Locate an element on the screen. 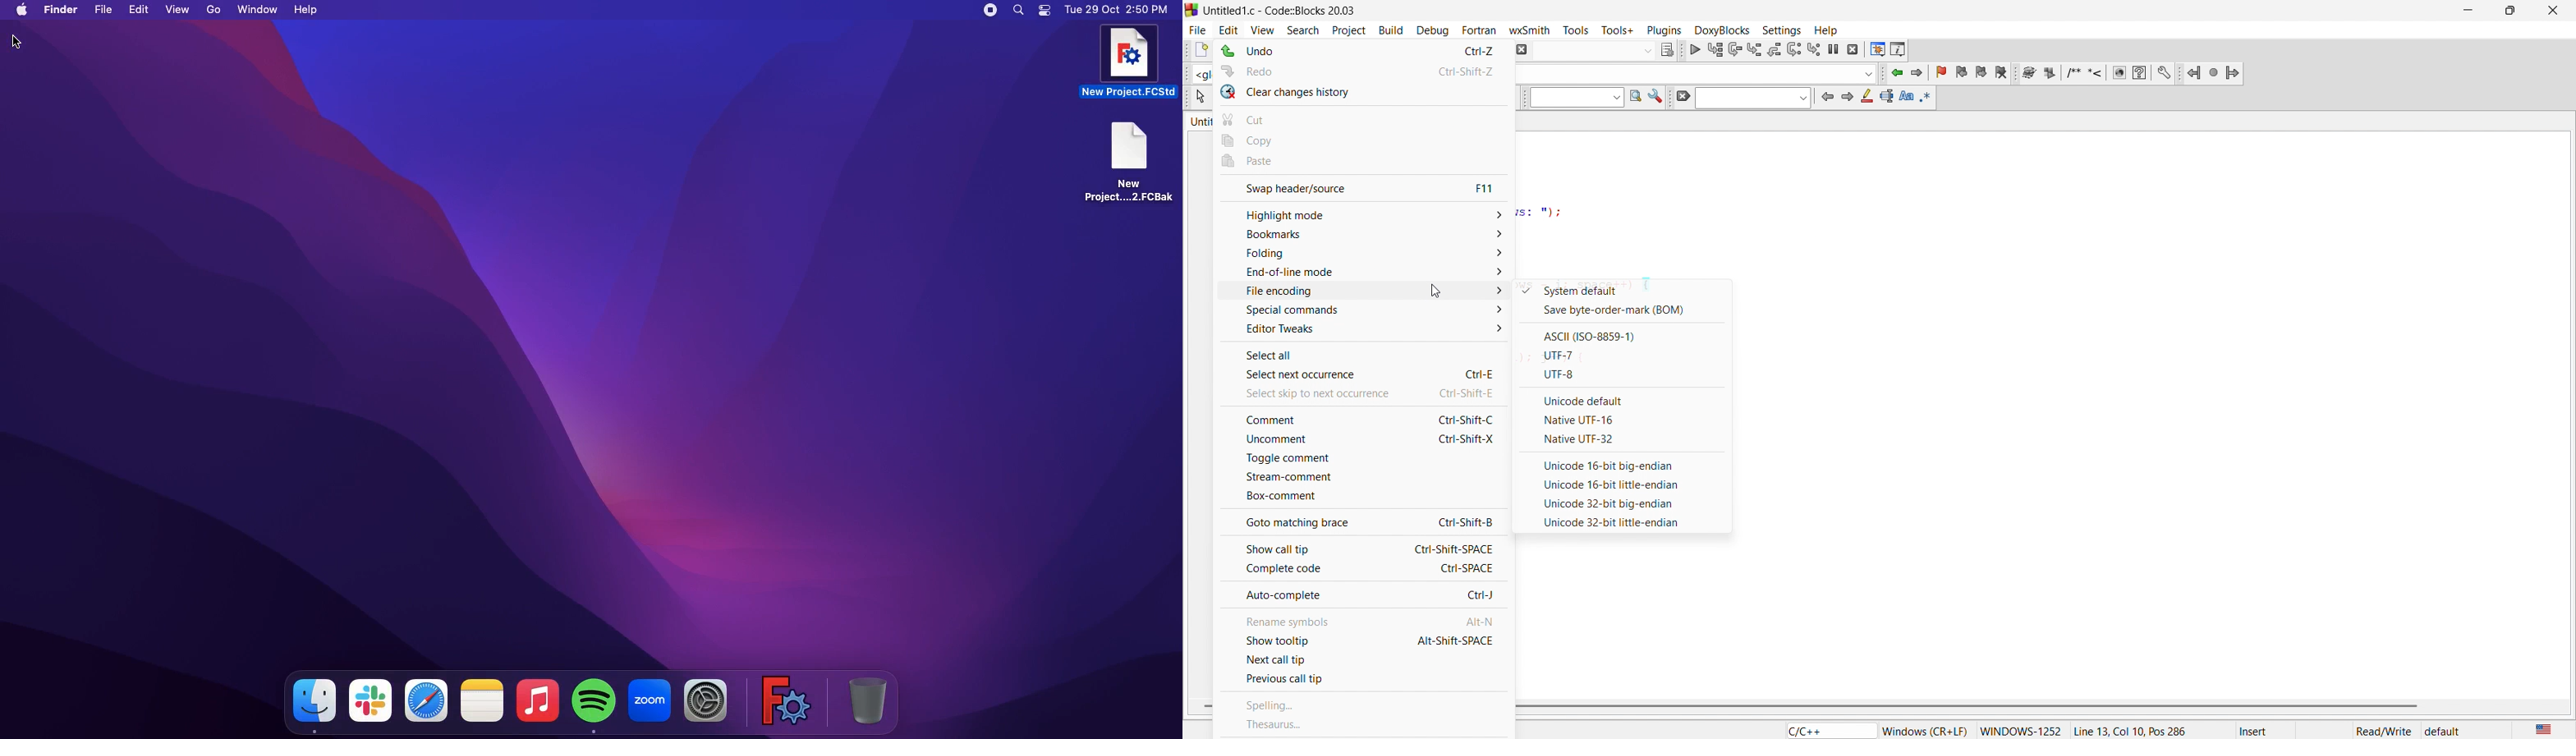 The width and height of the screenshot is (2576, 756). SystemPreferences is located at coordinates (703, 701).